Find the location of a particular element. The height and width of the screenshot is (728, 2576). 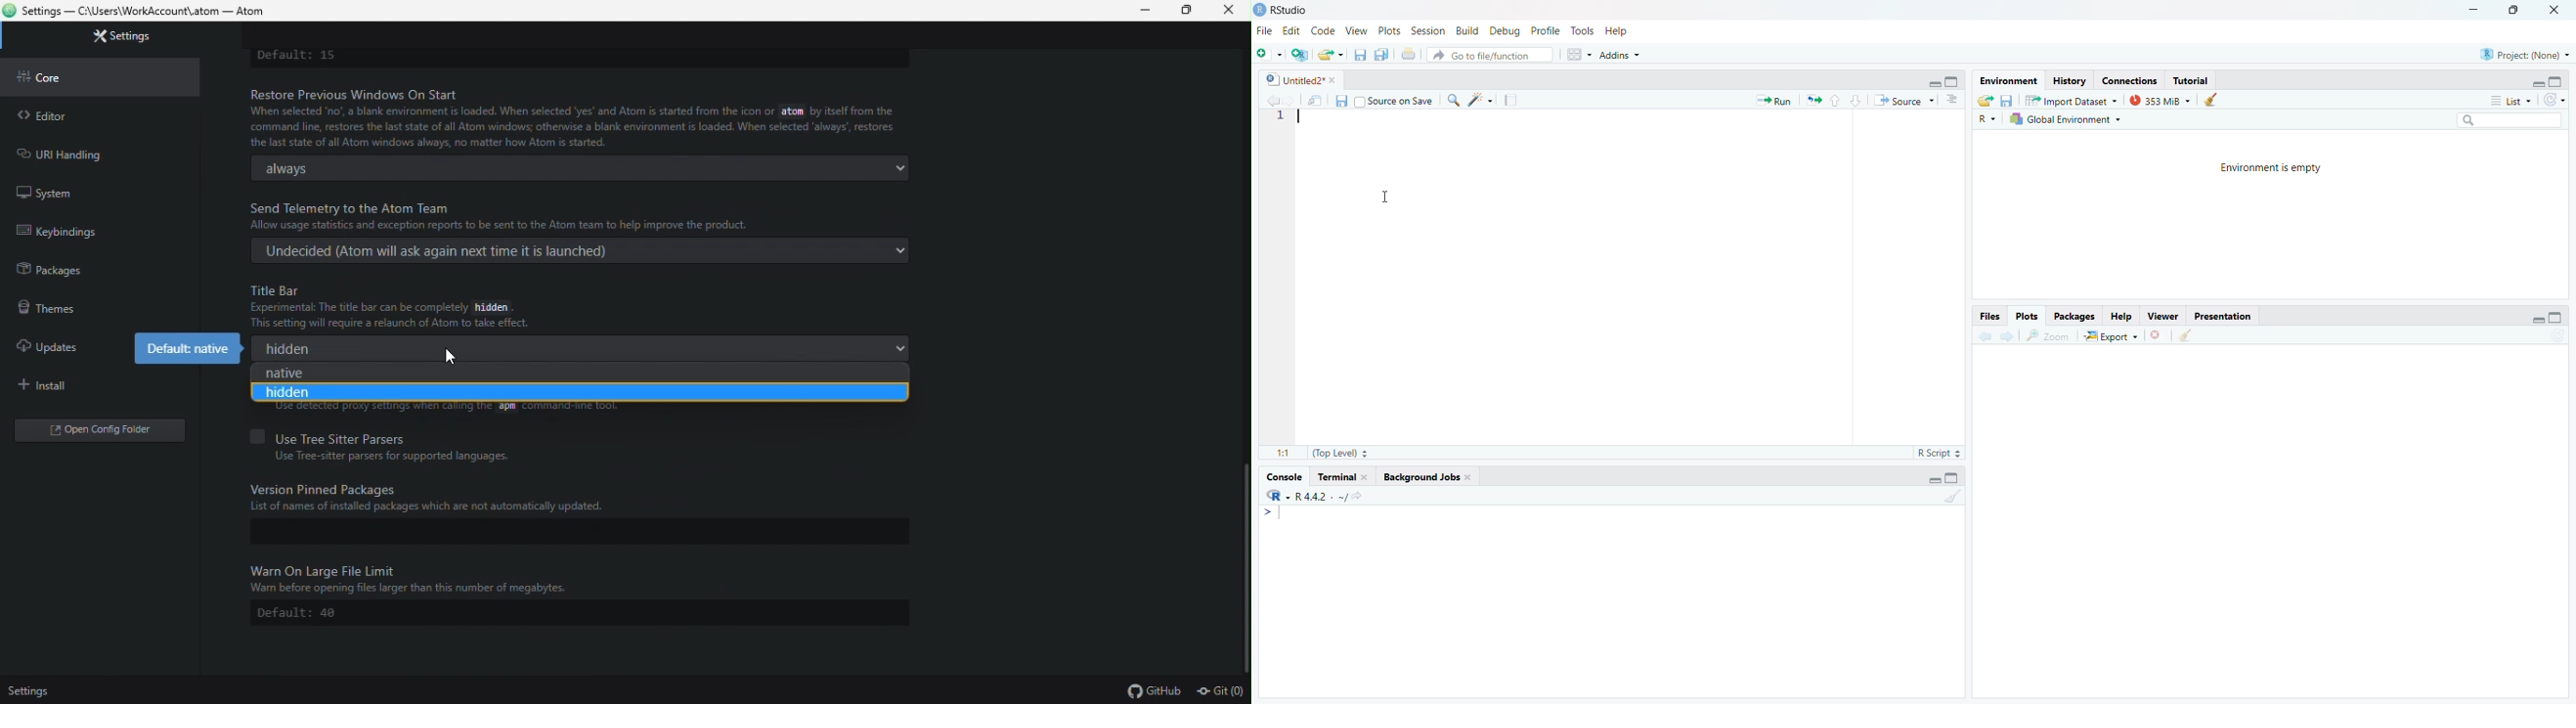

Default: native is located at coordinates (179, 346).